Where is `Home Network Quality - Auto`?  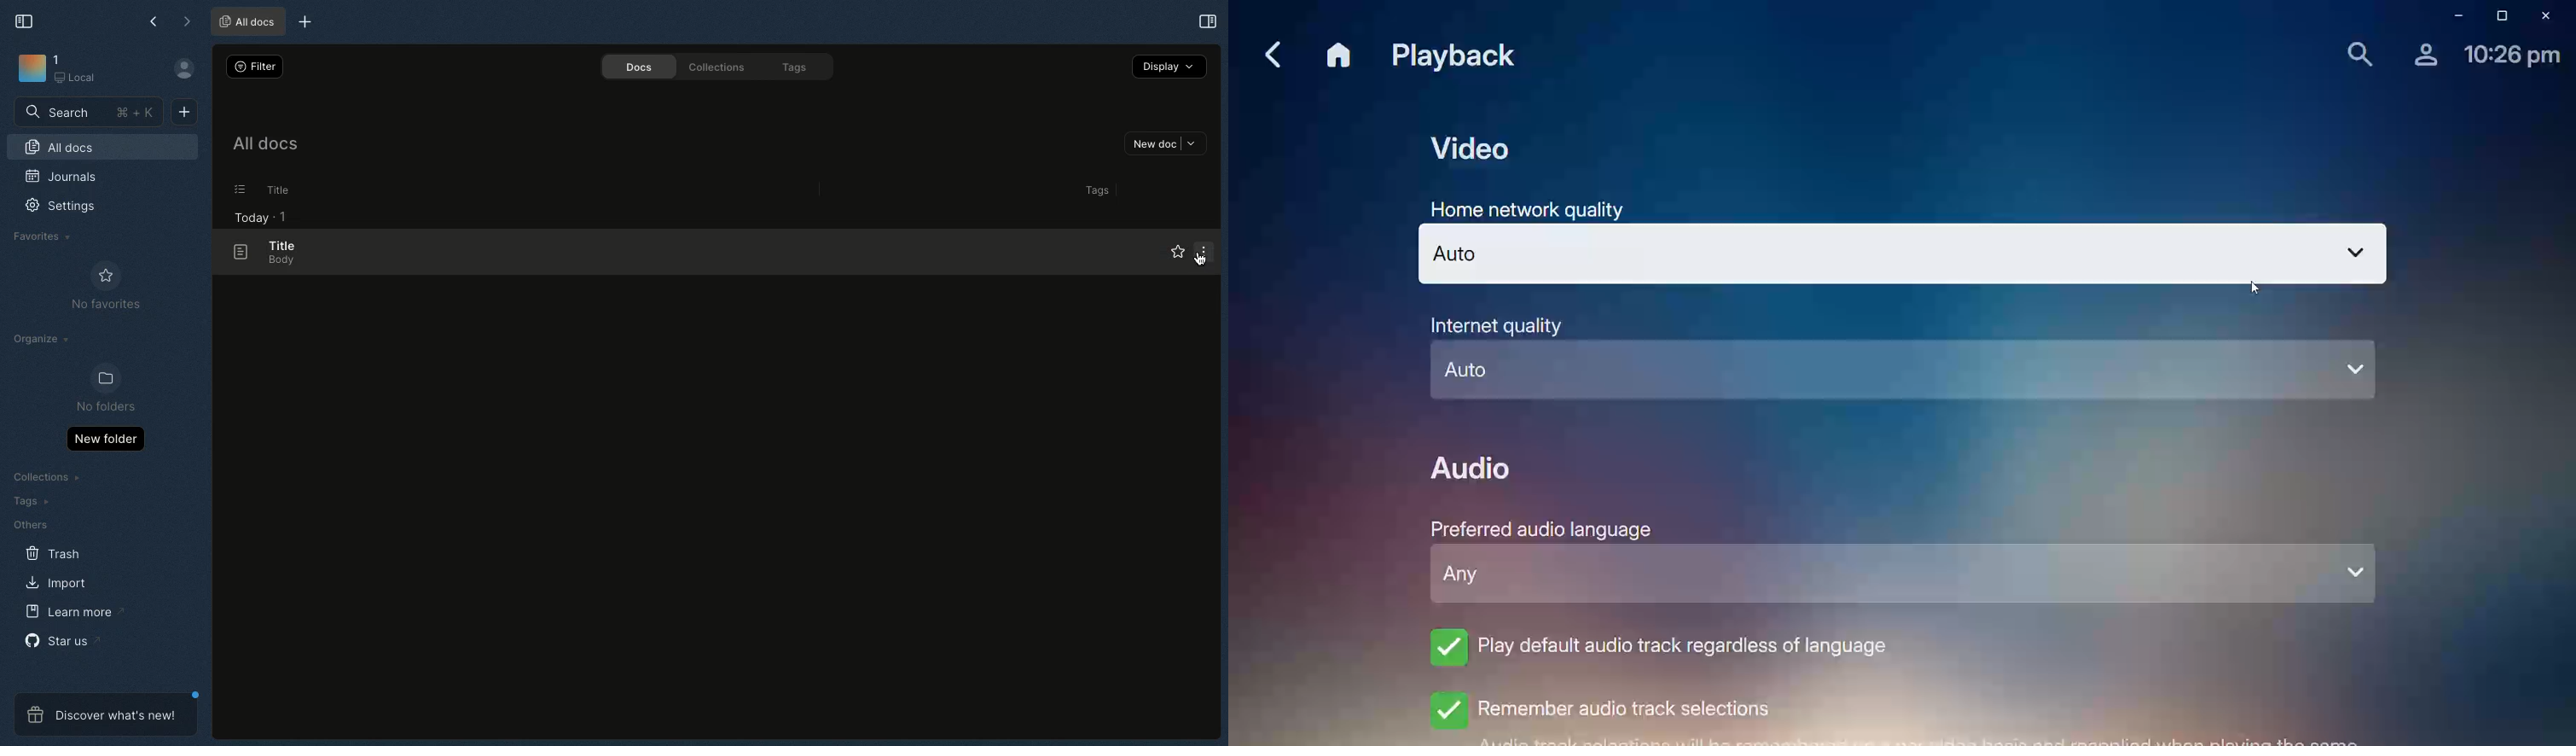
Home Network Quality - Auto is located at coordinates (1820, 249).